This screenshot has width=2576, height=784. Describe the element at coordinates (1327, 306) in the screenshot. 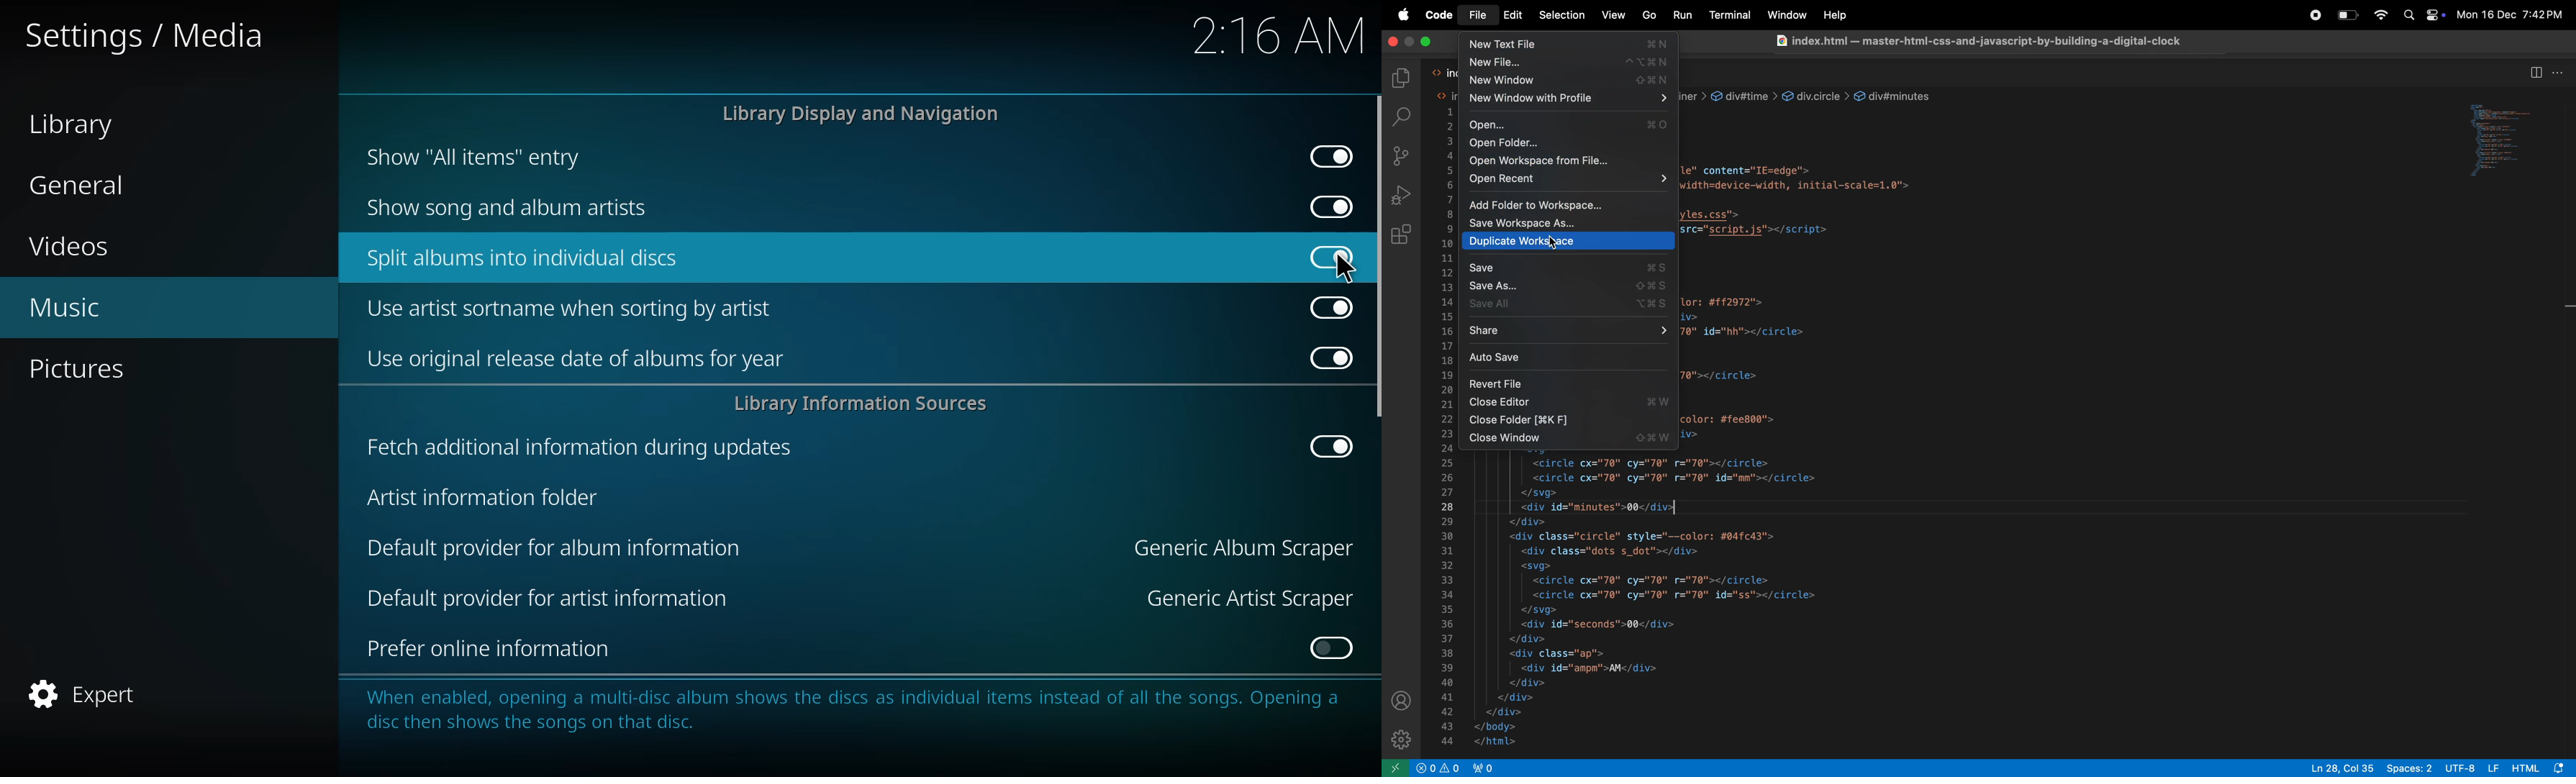

I see `enabled` at that location.